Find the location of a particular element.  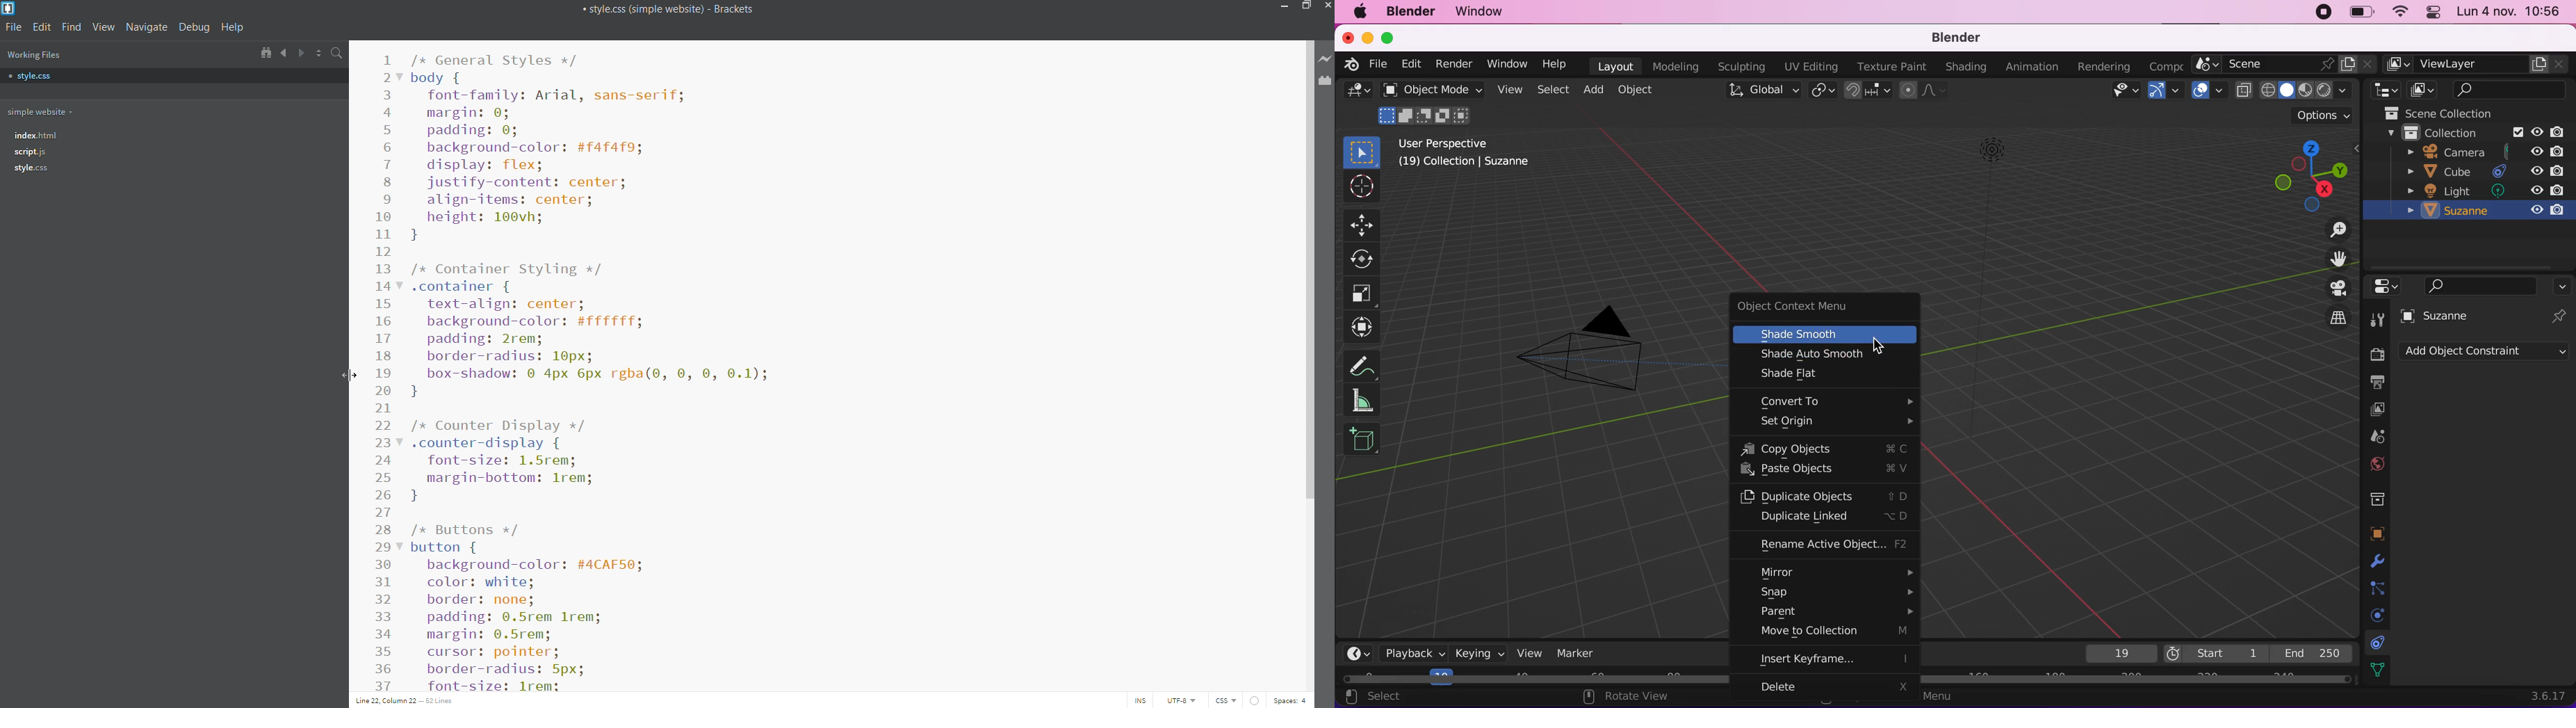

toggle cursor is located at coordinates (1142, 701).